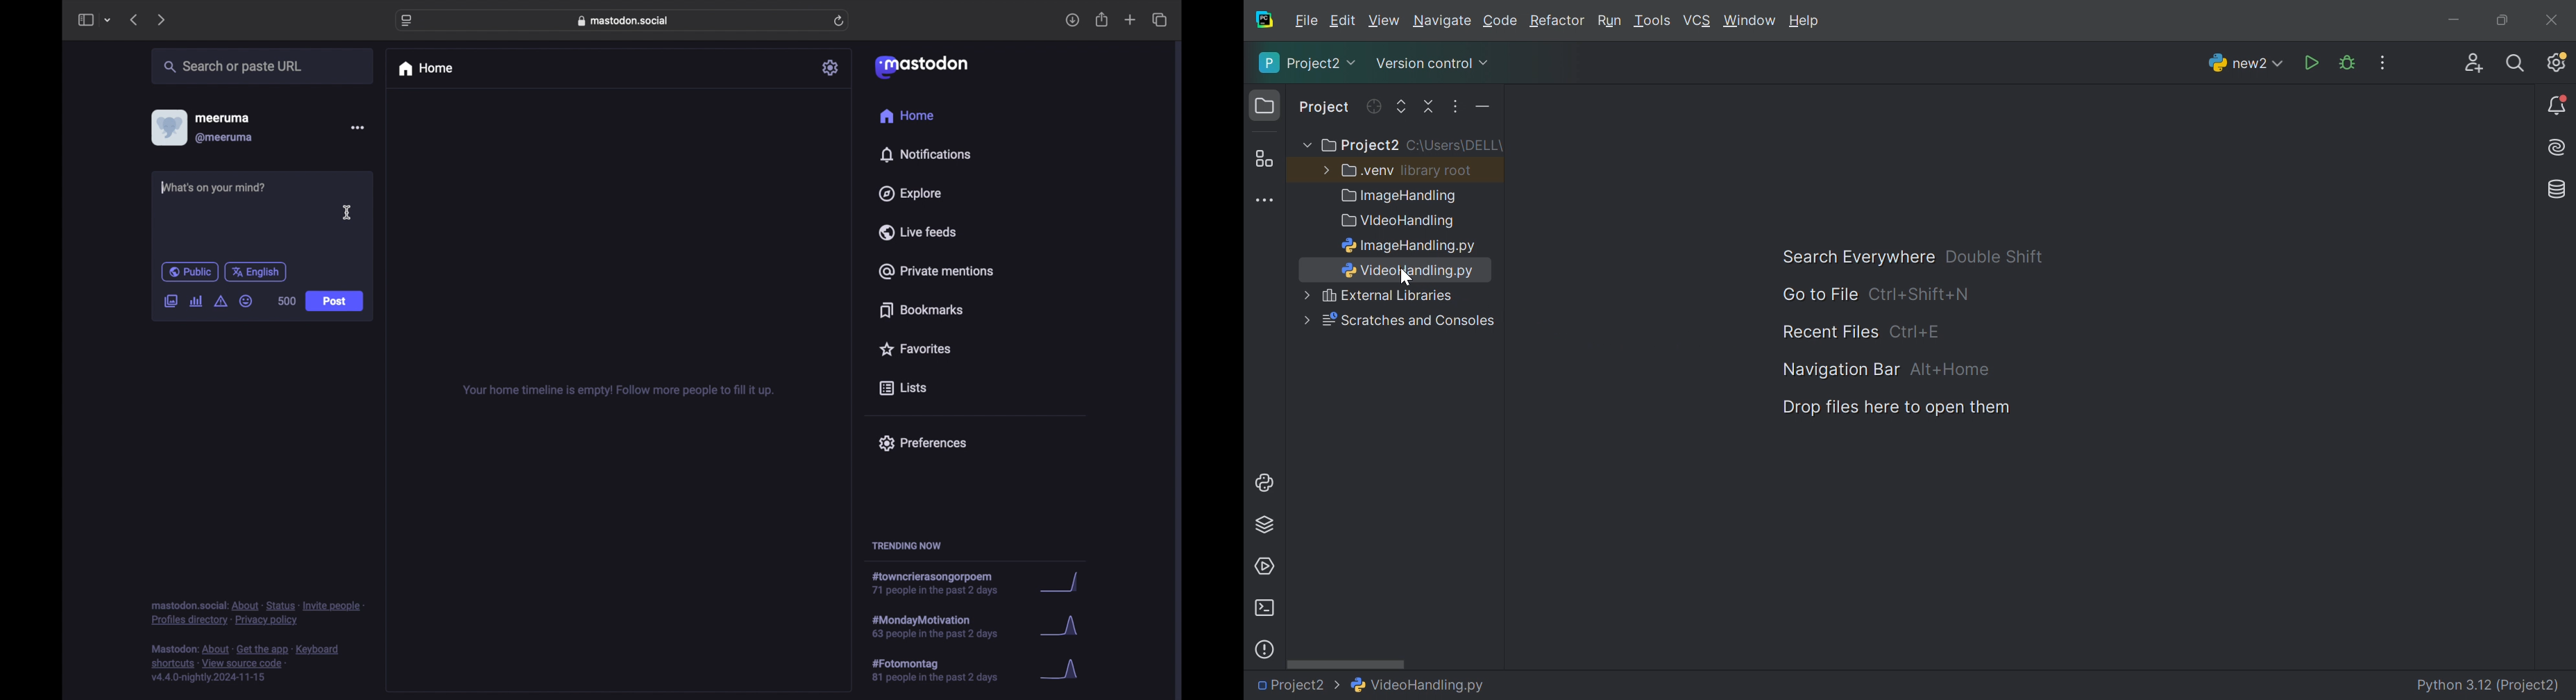 The height and width of the screenshot is (700, 2576). I want to click on footnote, so click(245, 664).